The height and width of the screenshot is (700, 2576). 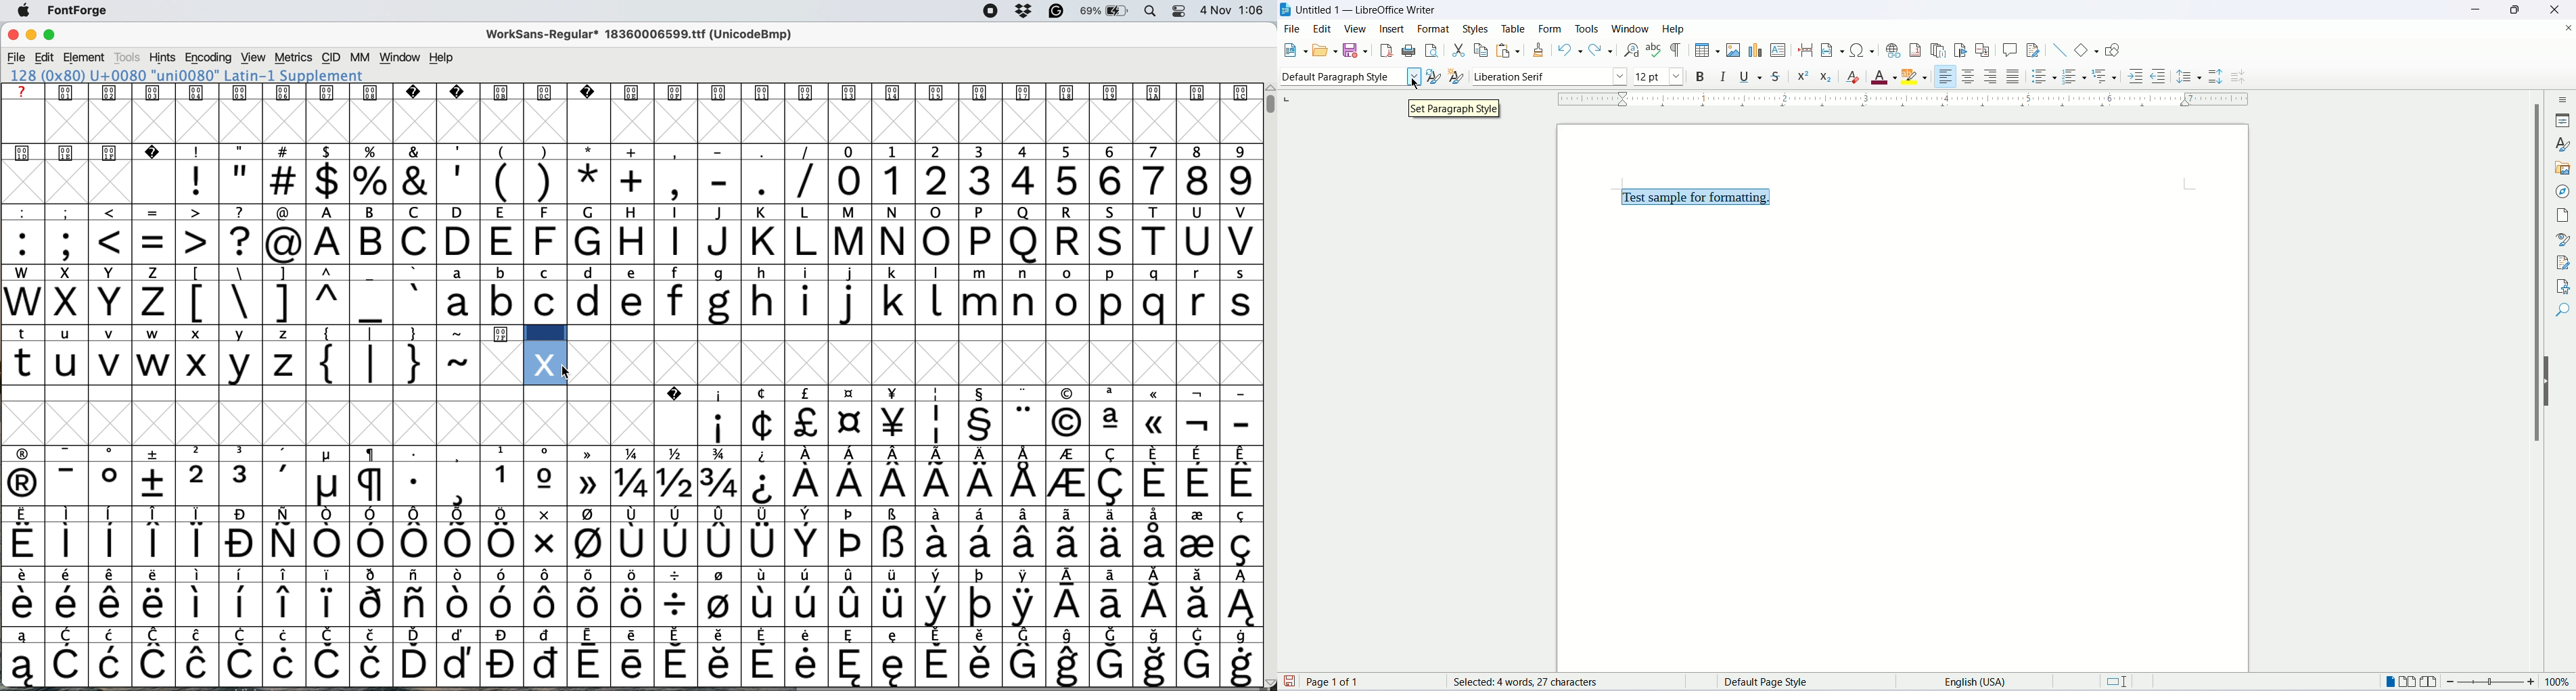 I want to click on insert chart, so click(x=1754, y=51).